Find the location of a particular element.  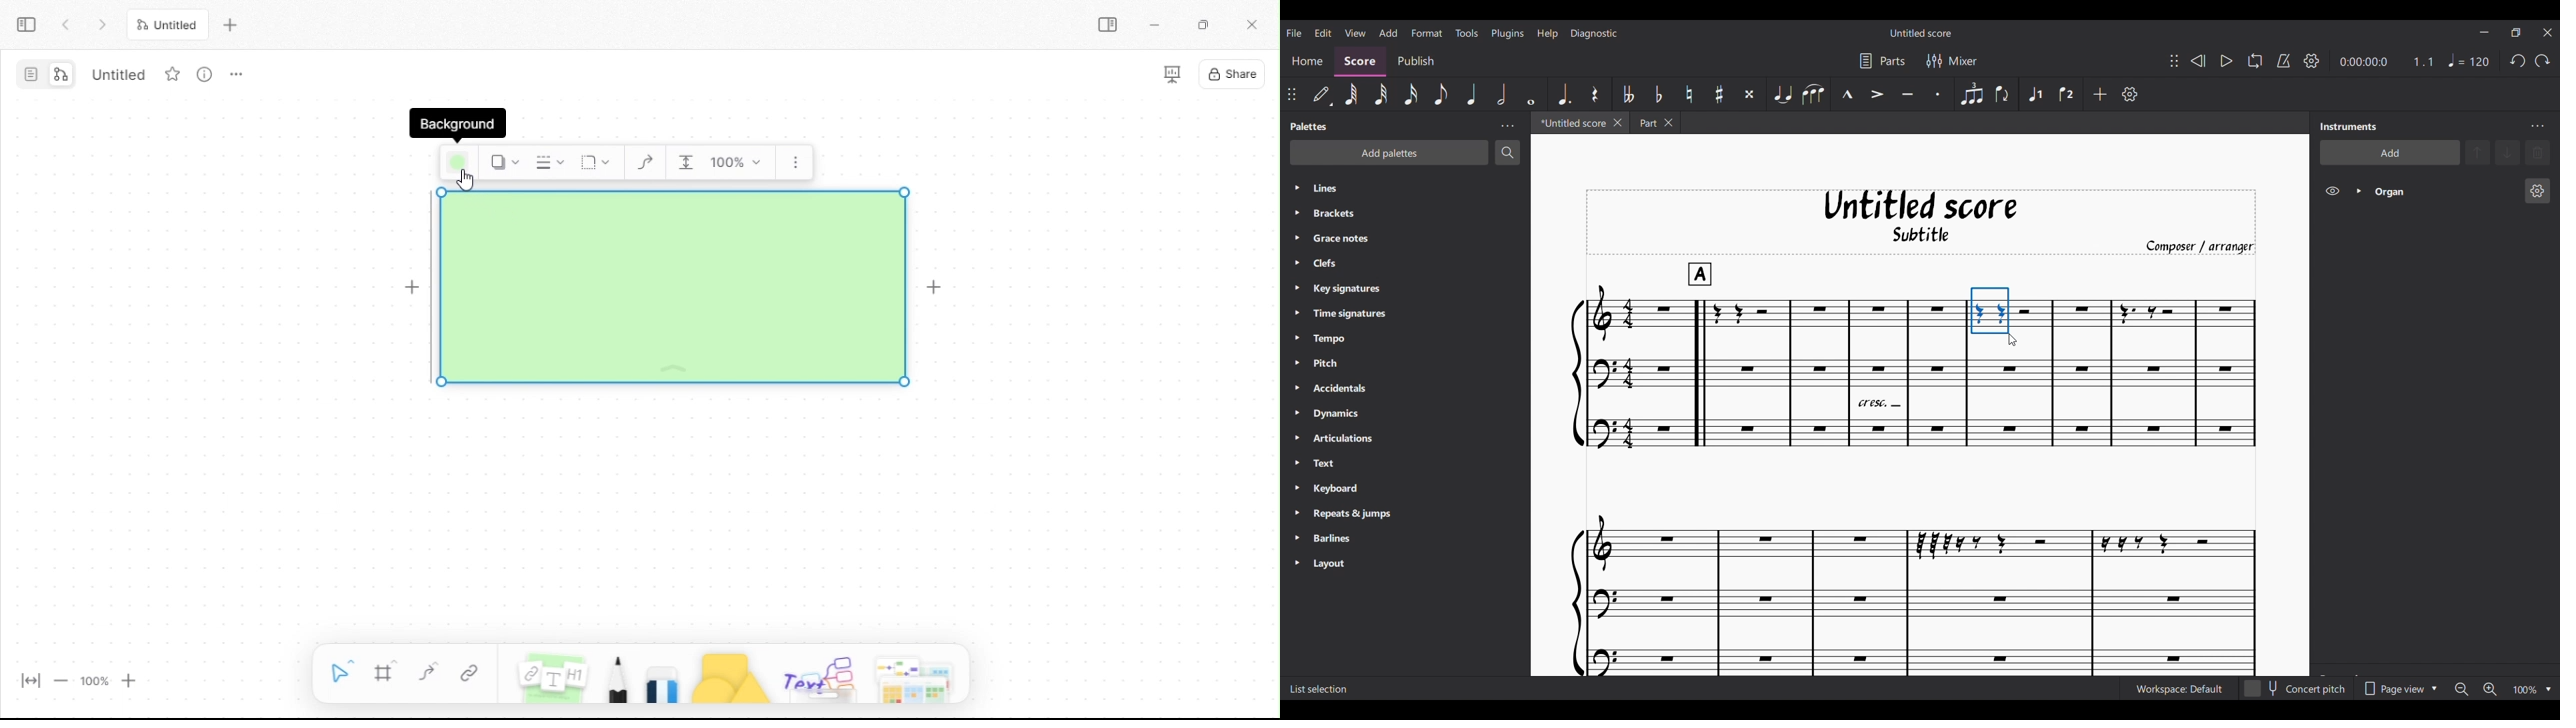

Playback settings is located at coordinates (2311, 61).